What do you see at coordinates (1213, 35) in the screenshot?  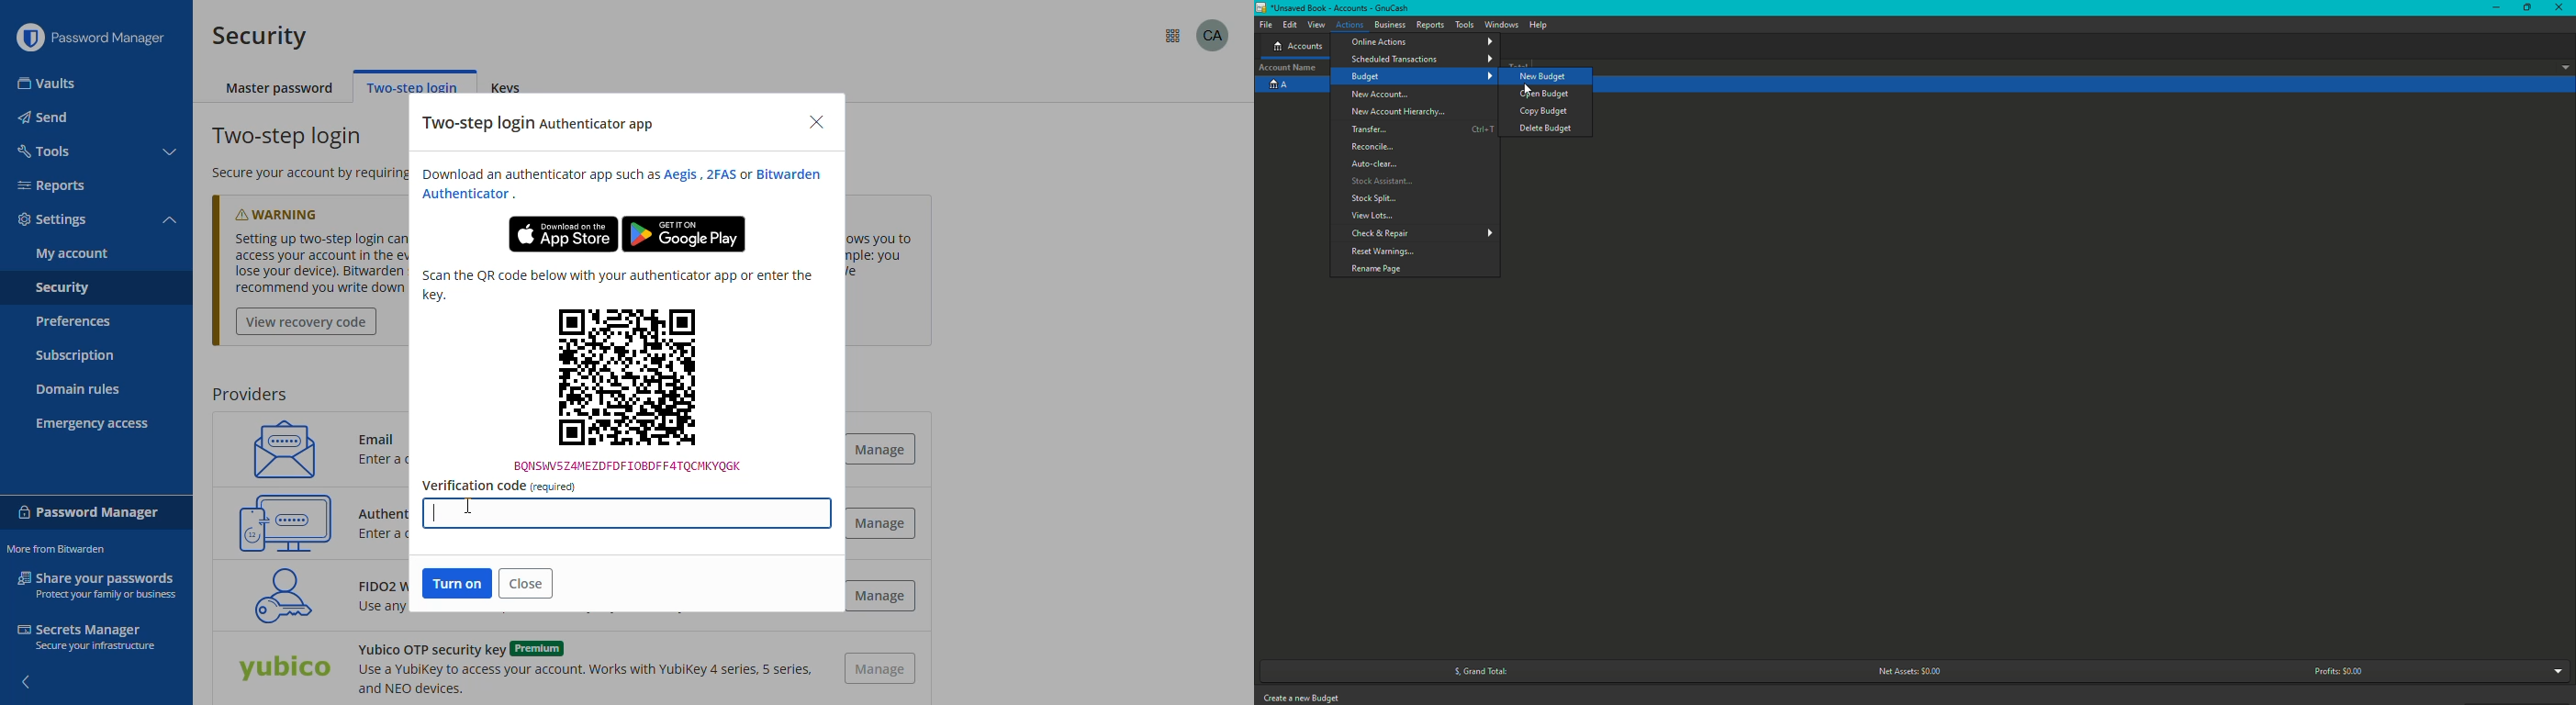 I see `profile` at bounding box center [1213, 35].